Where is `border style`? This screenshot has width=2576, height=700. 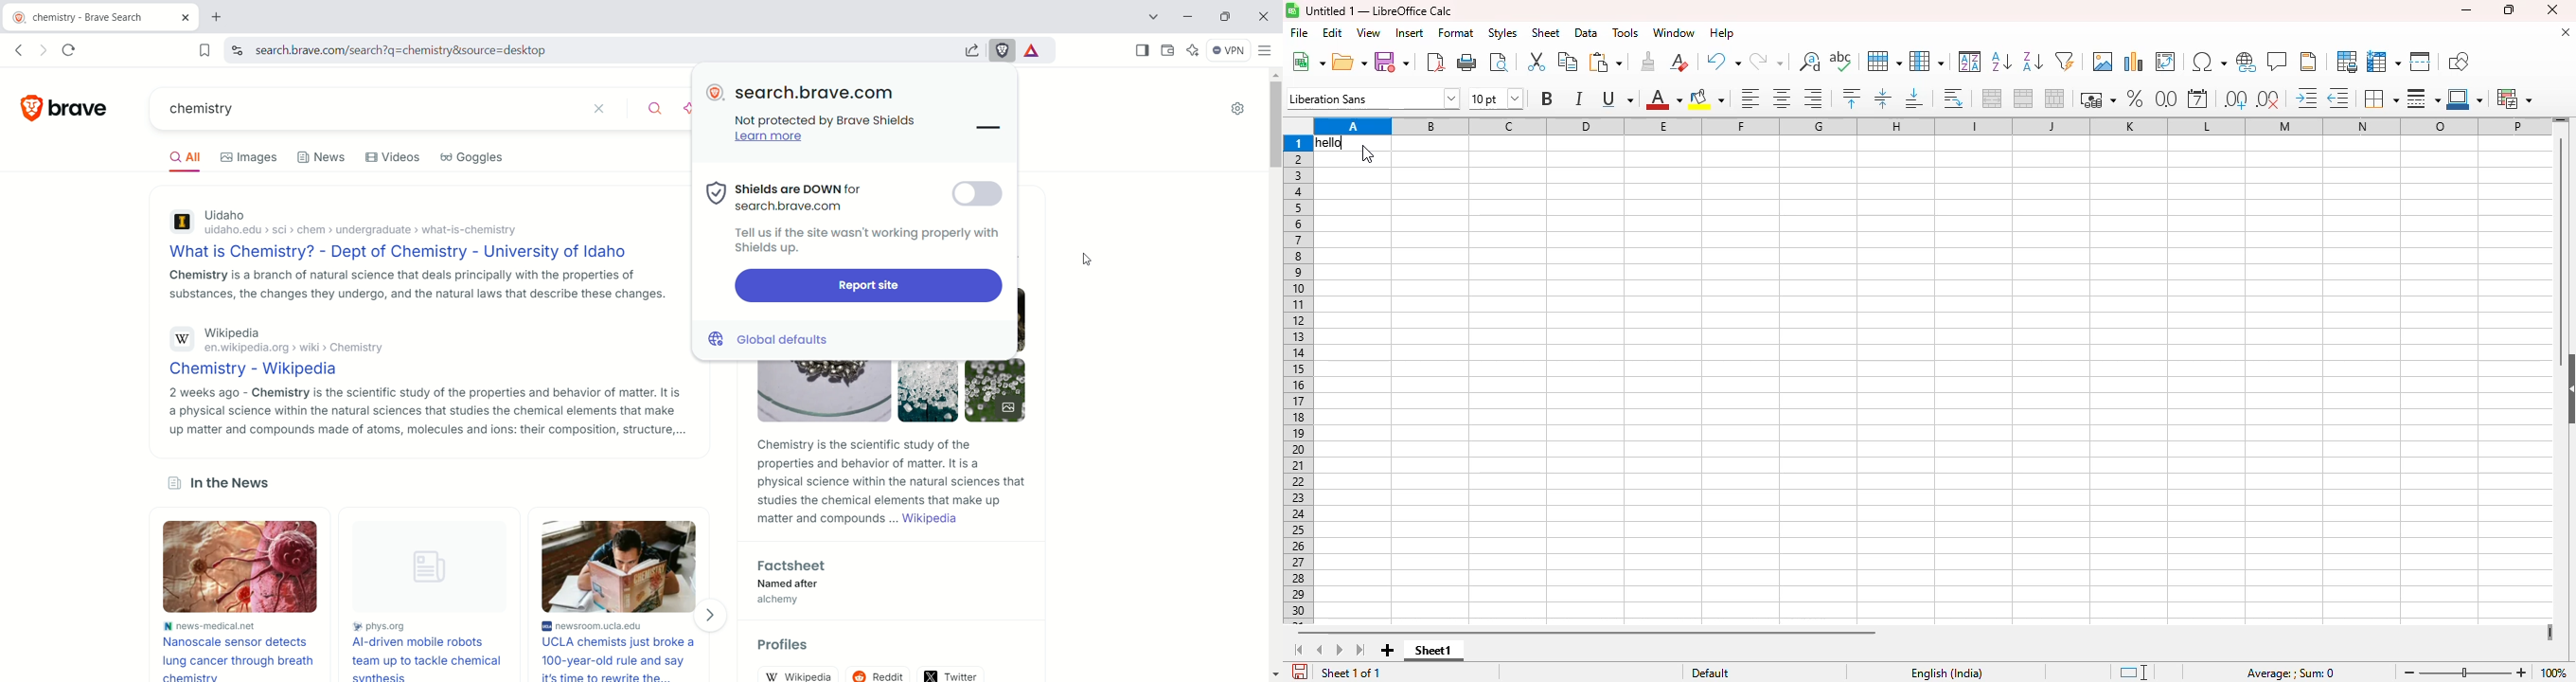 border style is located at coordinates (2424, 99).